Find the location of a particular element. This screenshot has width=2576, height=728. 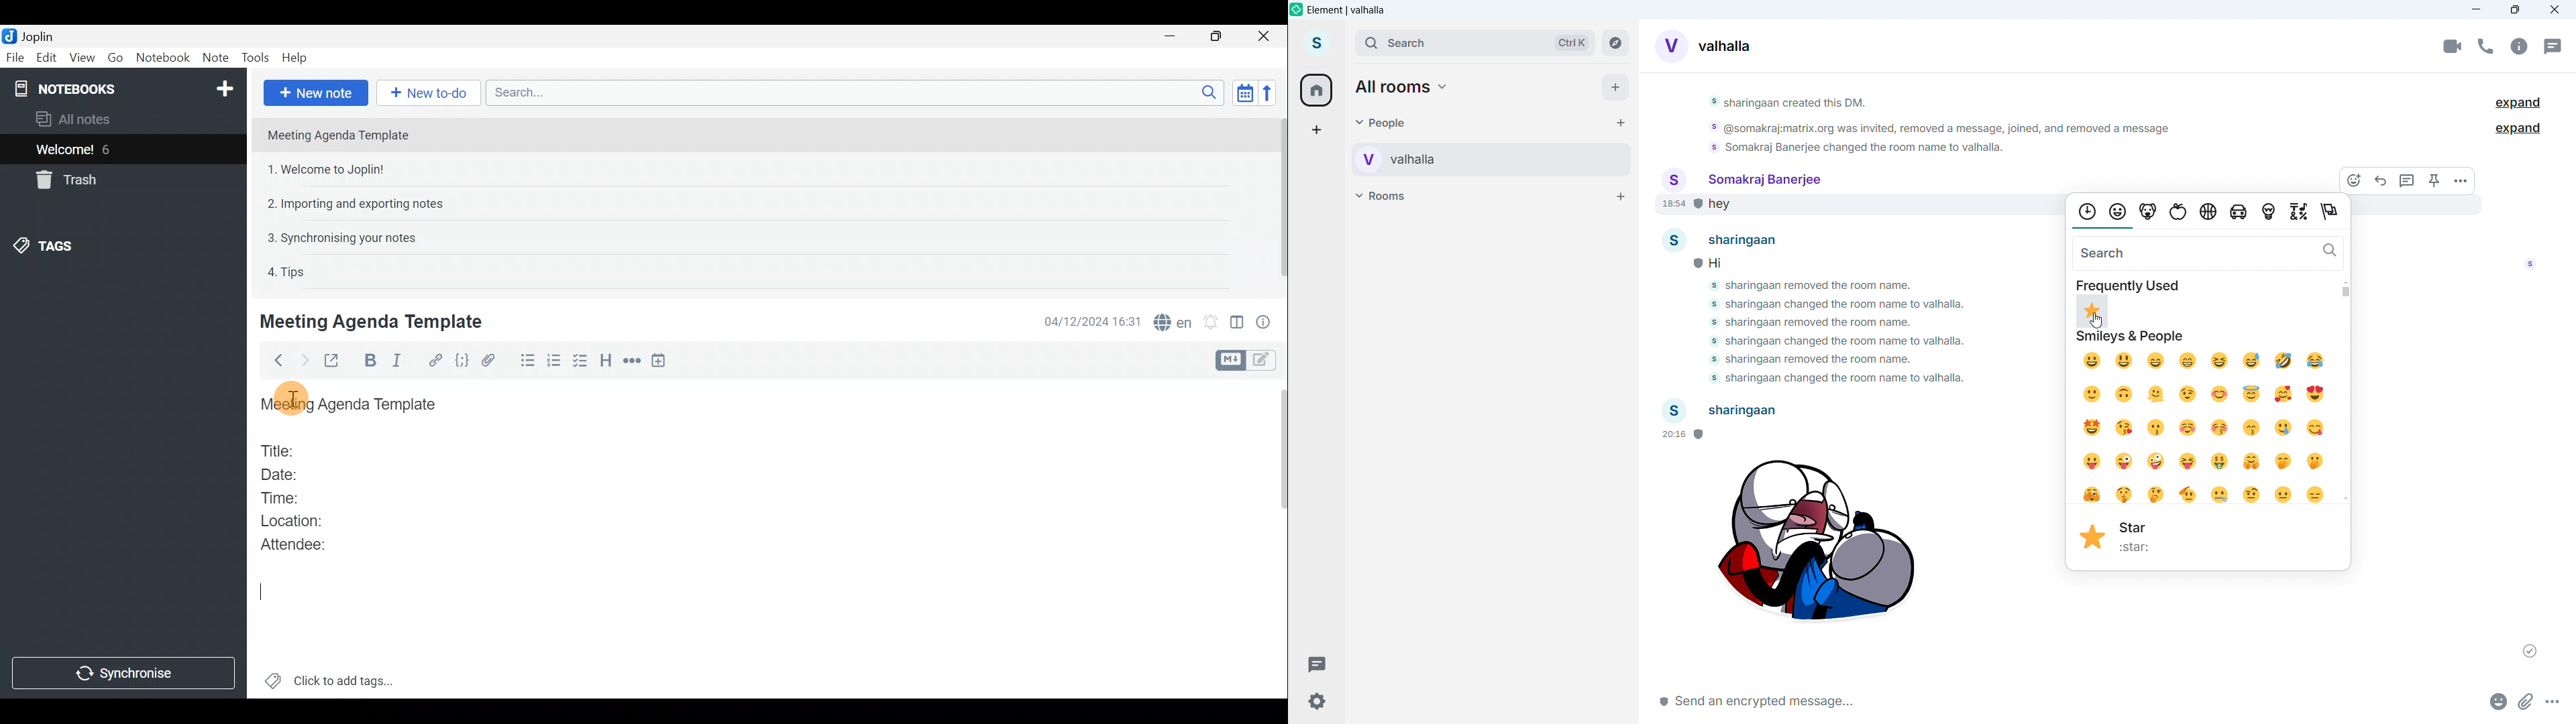

react  is located at coordinates (2357, 180).